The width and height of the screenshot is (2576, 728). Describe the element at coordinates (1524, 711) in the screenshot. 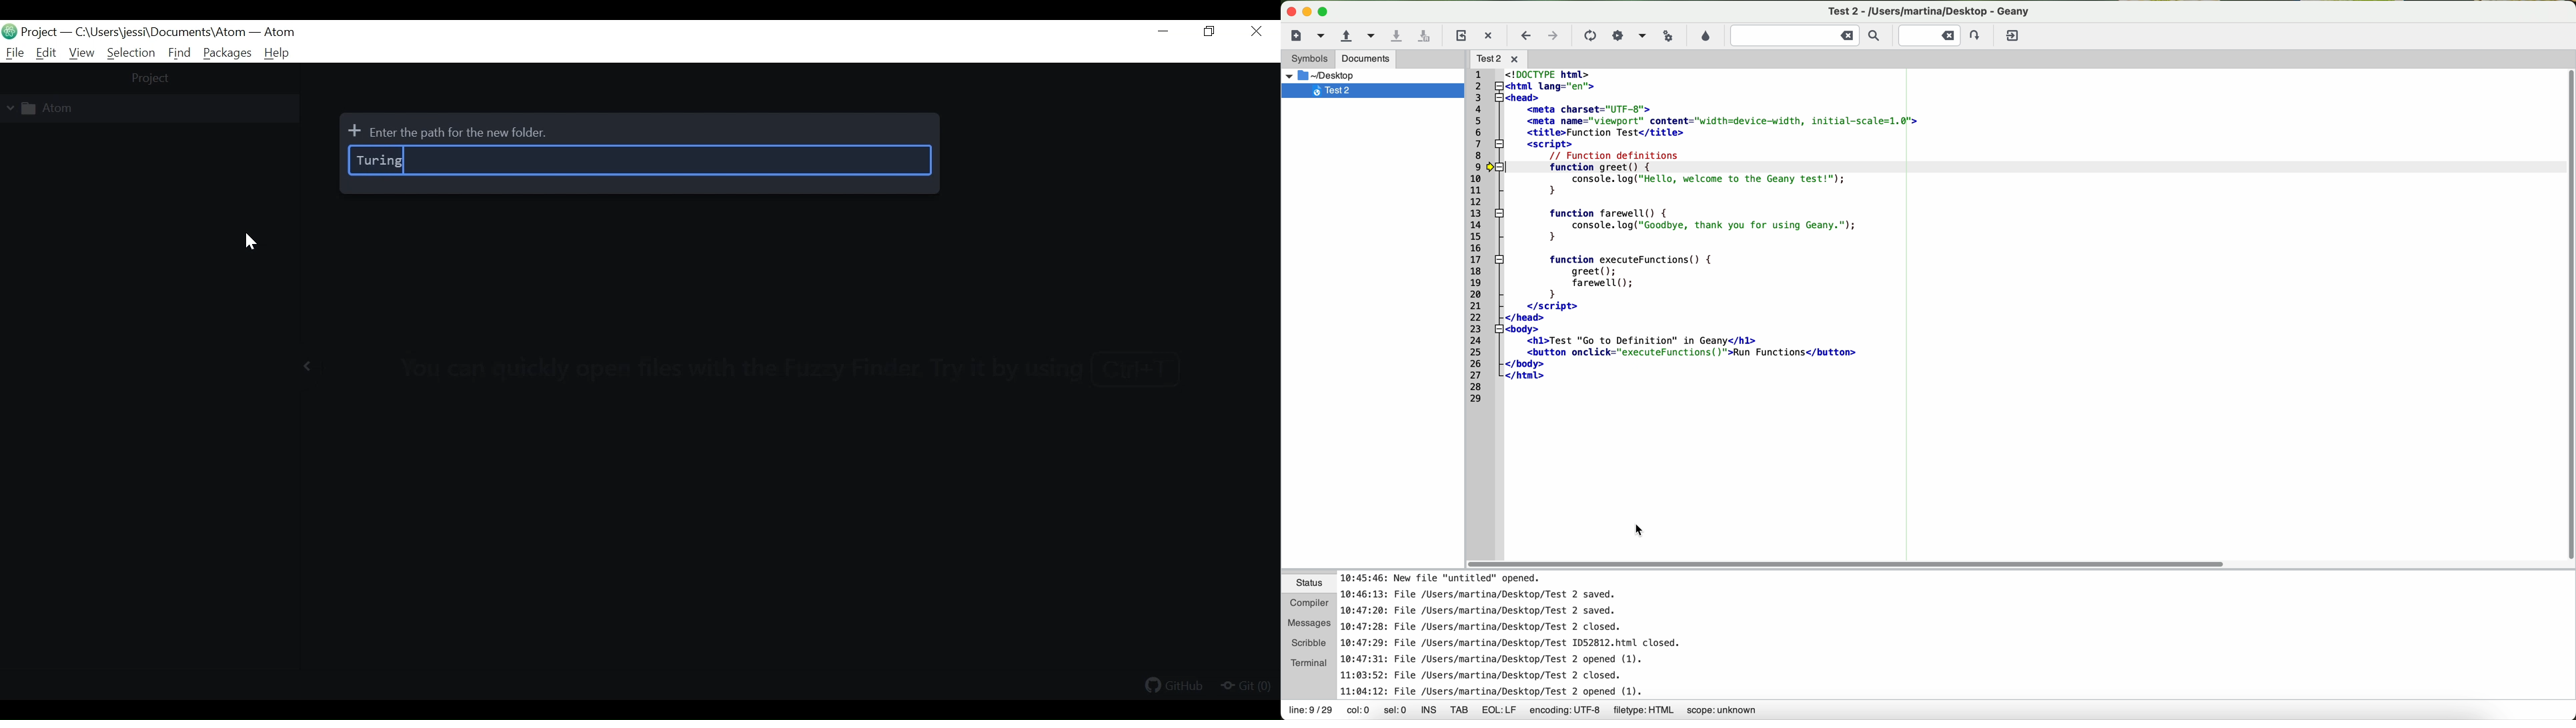

I see `data` at that location.